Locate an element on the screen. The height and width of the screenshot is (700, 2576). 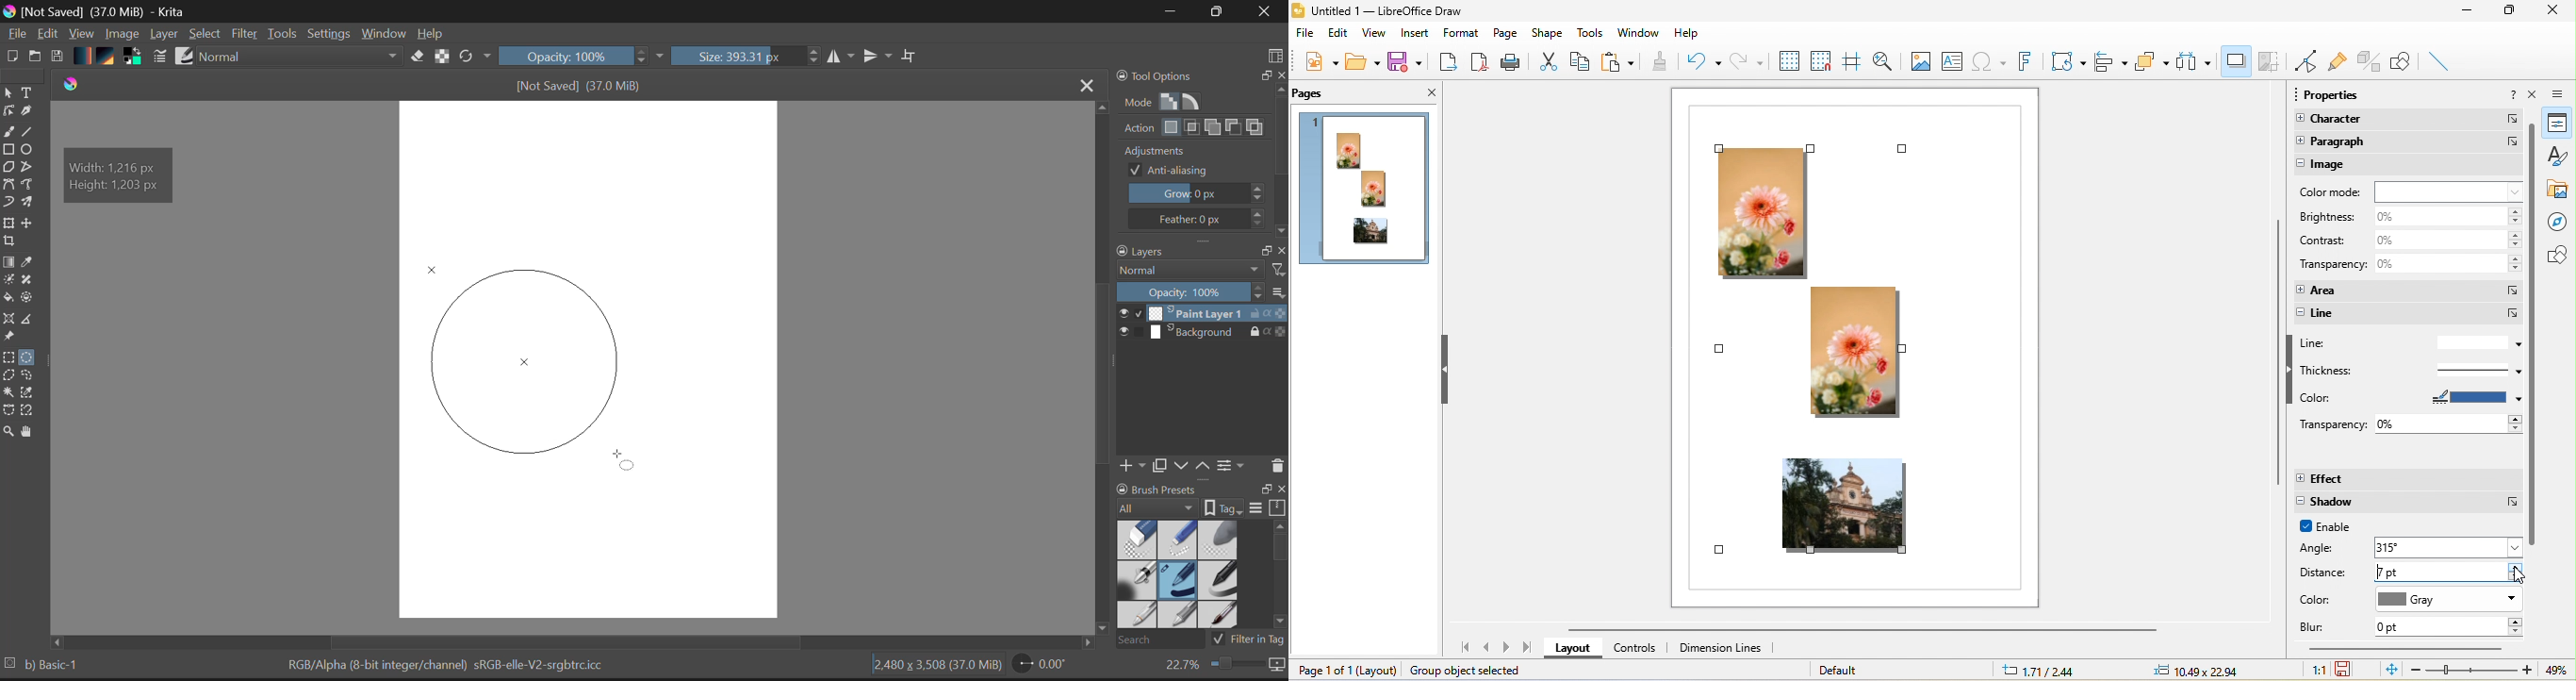
Transform Layers is located at coordinates (11, 223).